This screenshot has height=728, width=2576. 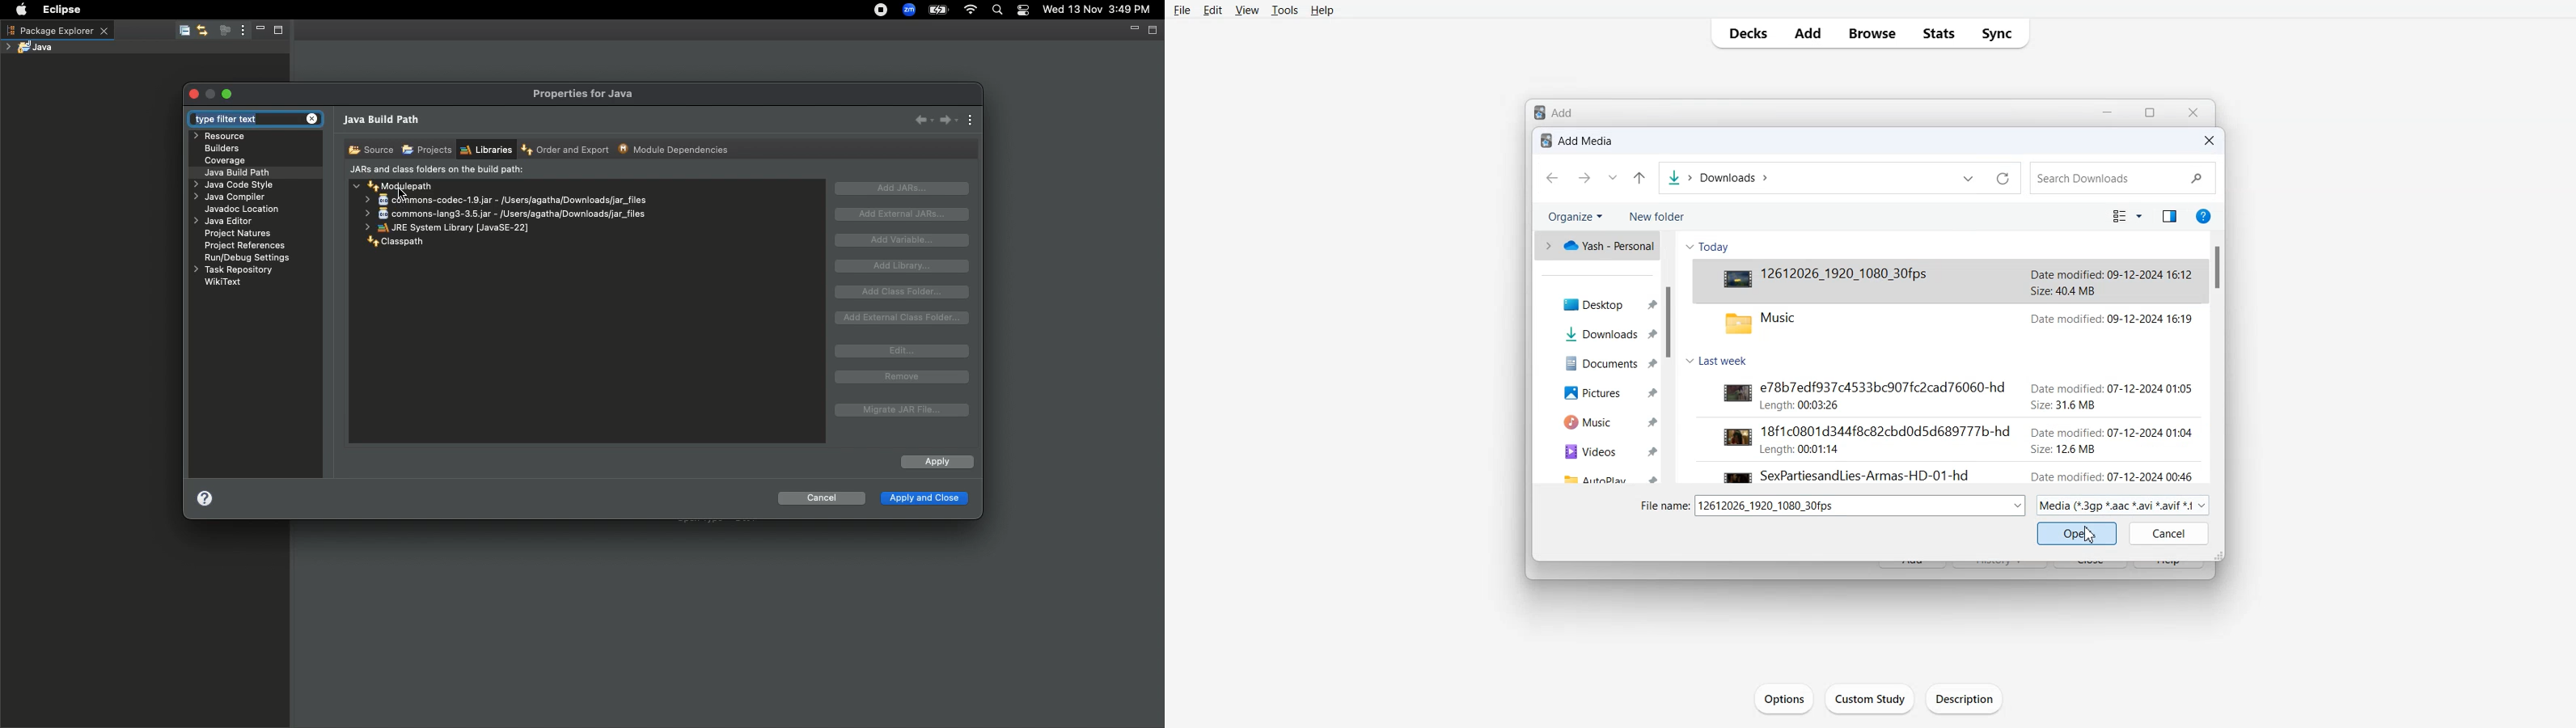 What do you see at coordinates (903, 318) in the screenshot?
I see `Add external class folder` at bounding box center [903, 318].